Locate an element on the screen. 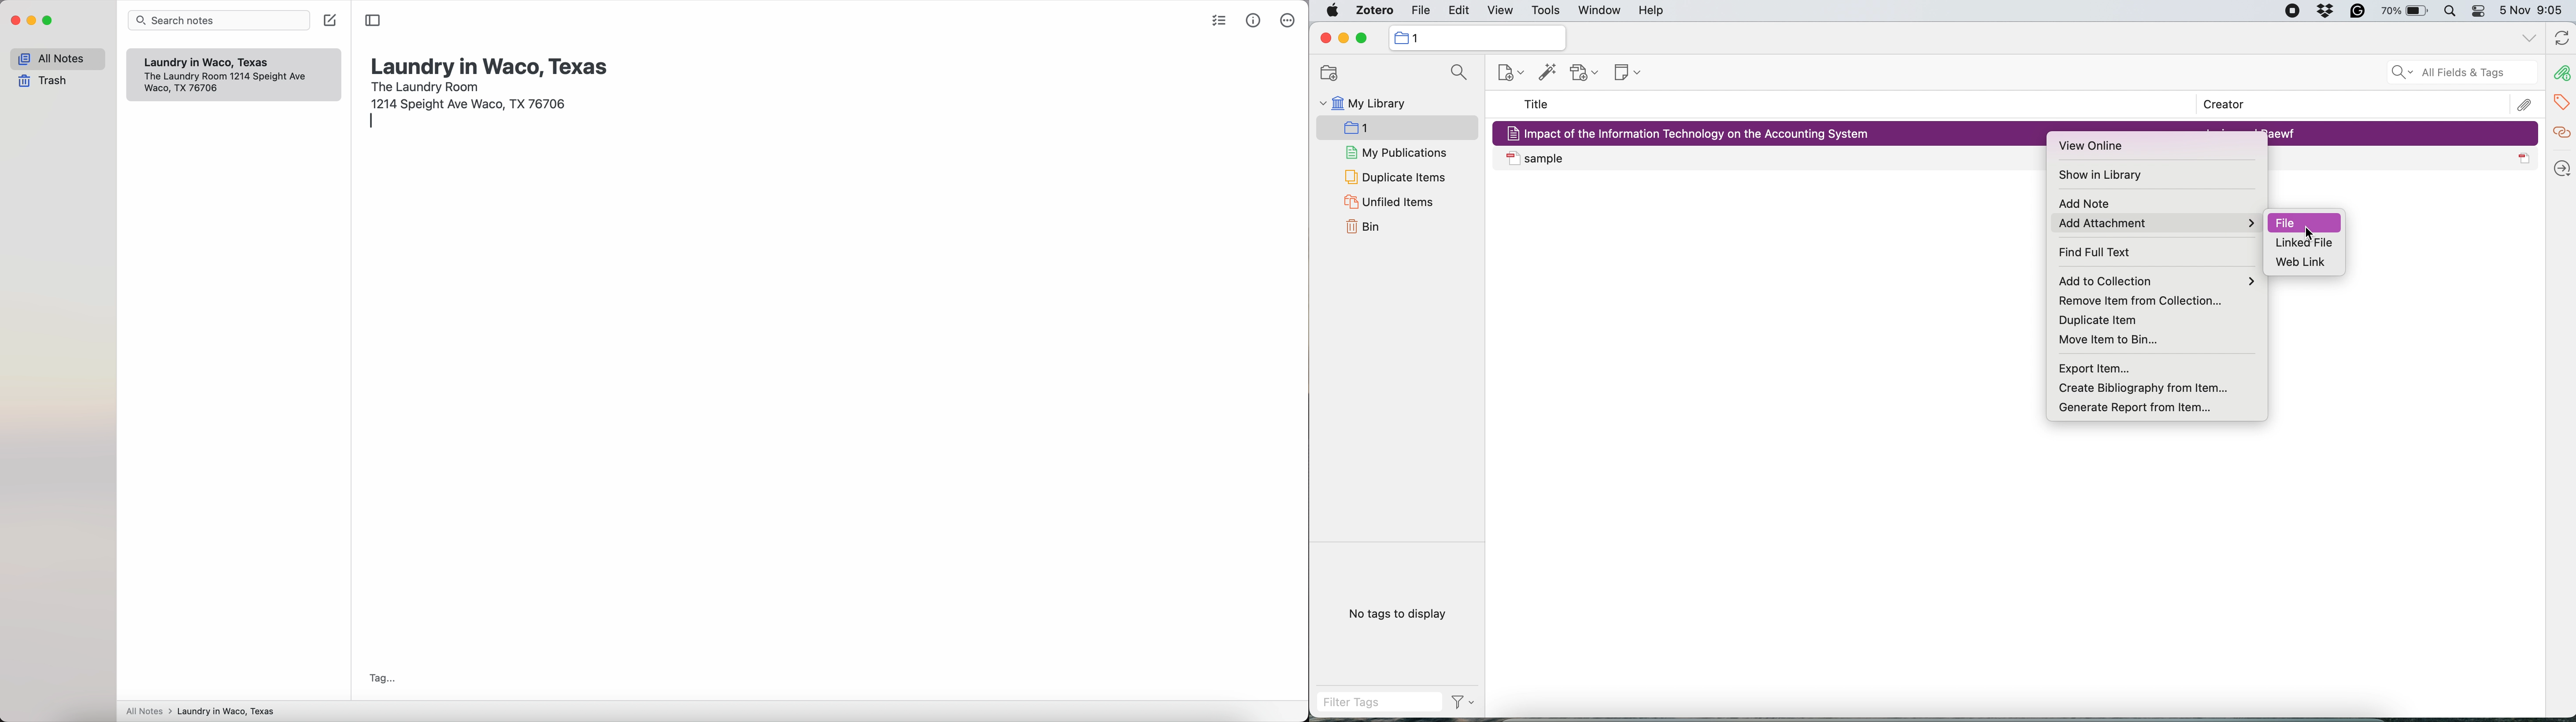 The height and width of the screenshot is (728, 2576). sample is located at coordinates (2403, 159).